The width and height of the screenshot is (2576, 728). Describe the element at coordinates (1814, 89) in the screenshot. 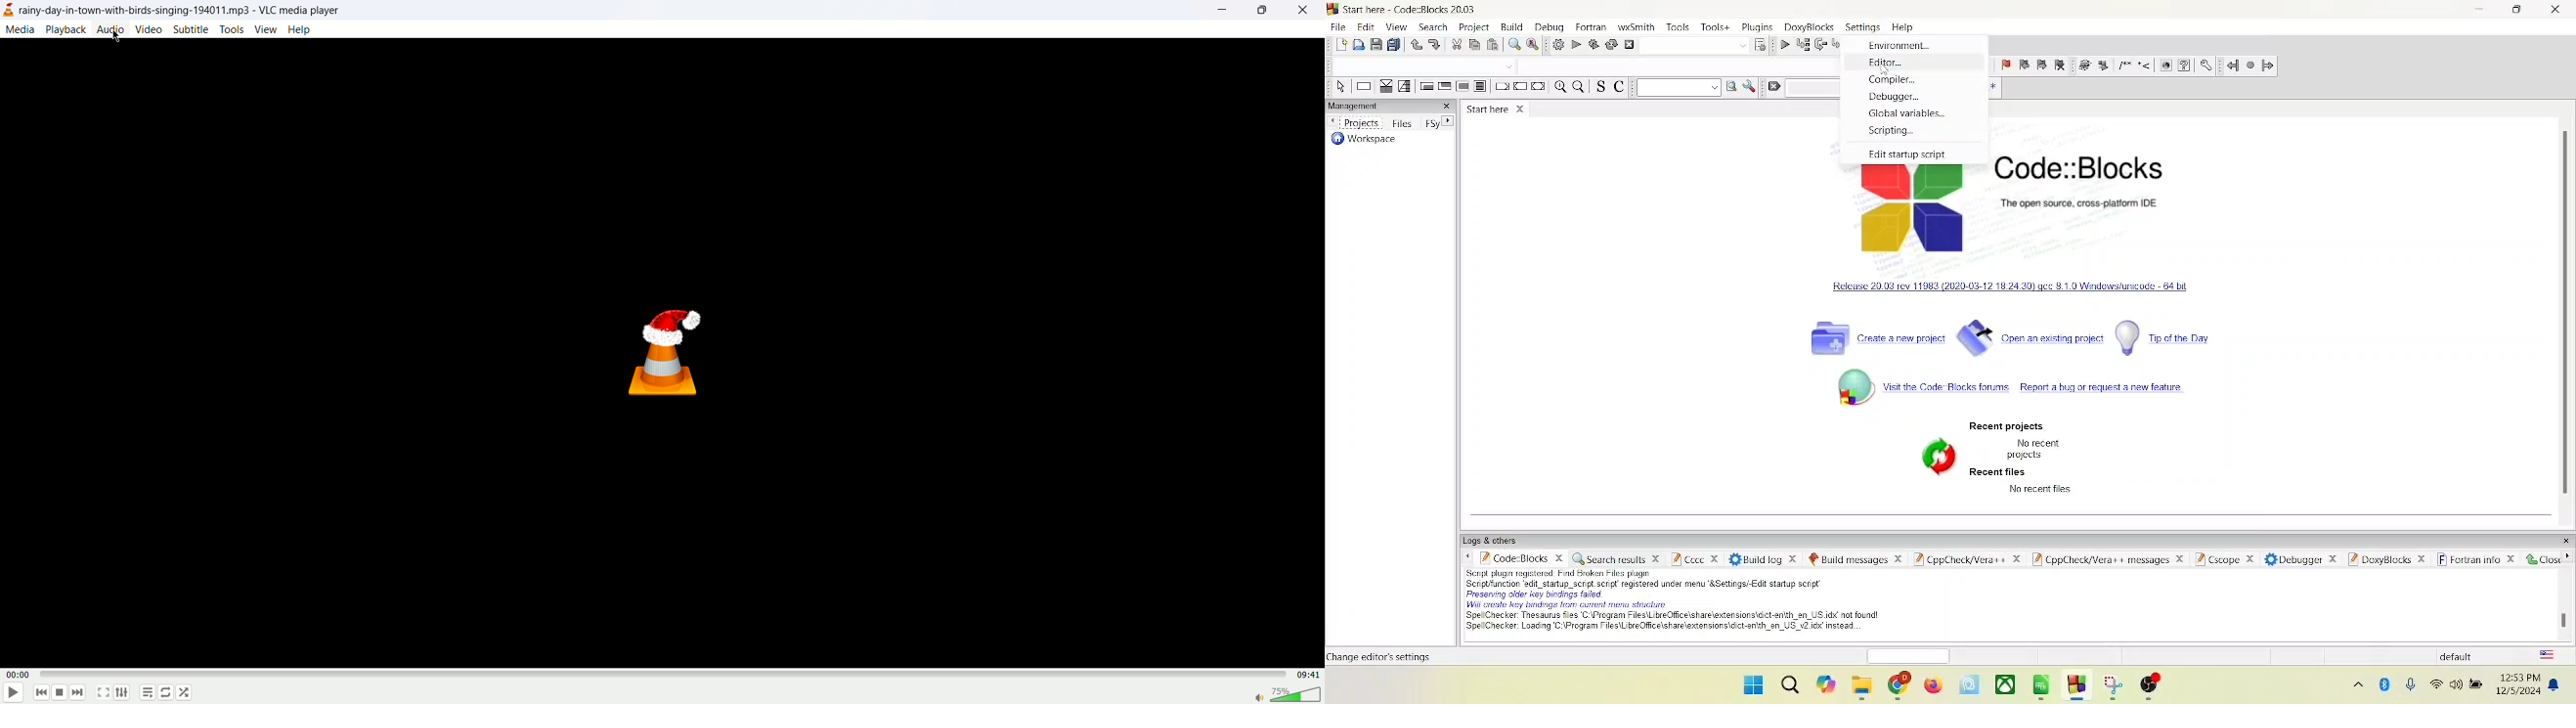

I see `blank space` at that location.